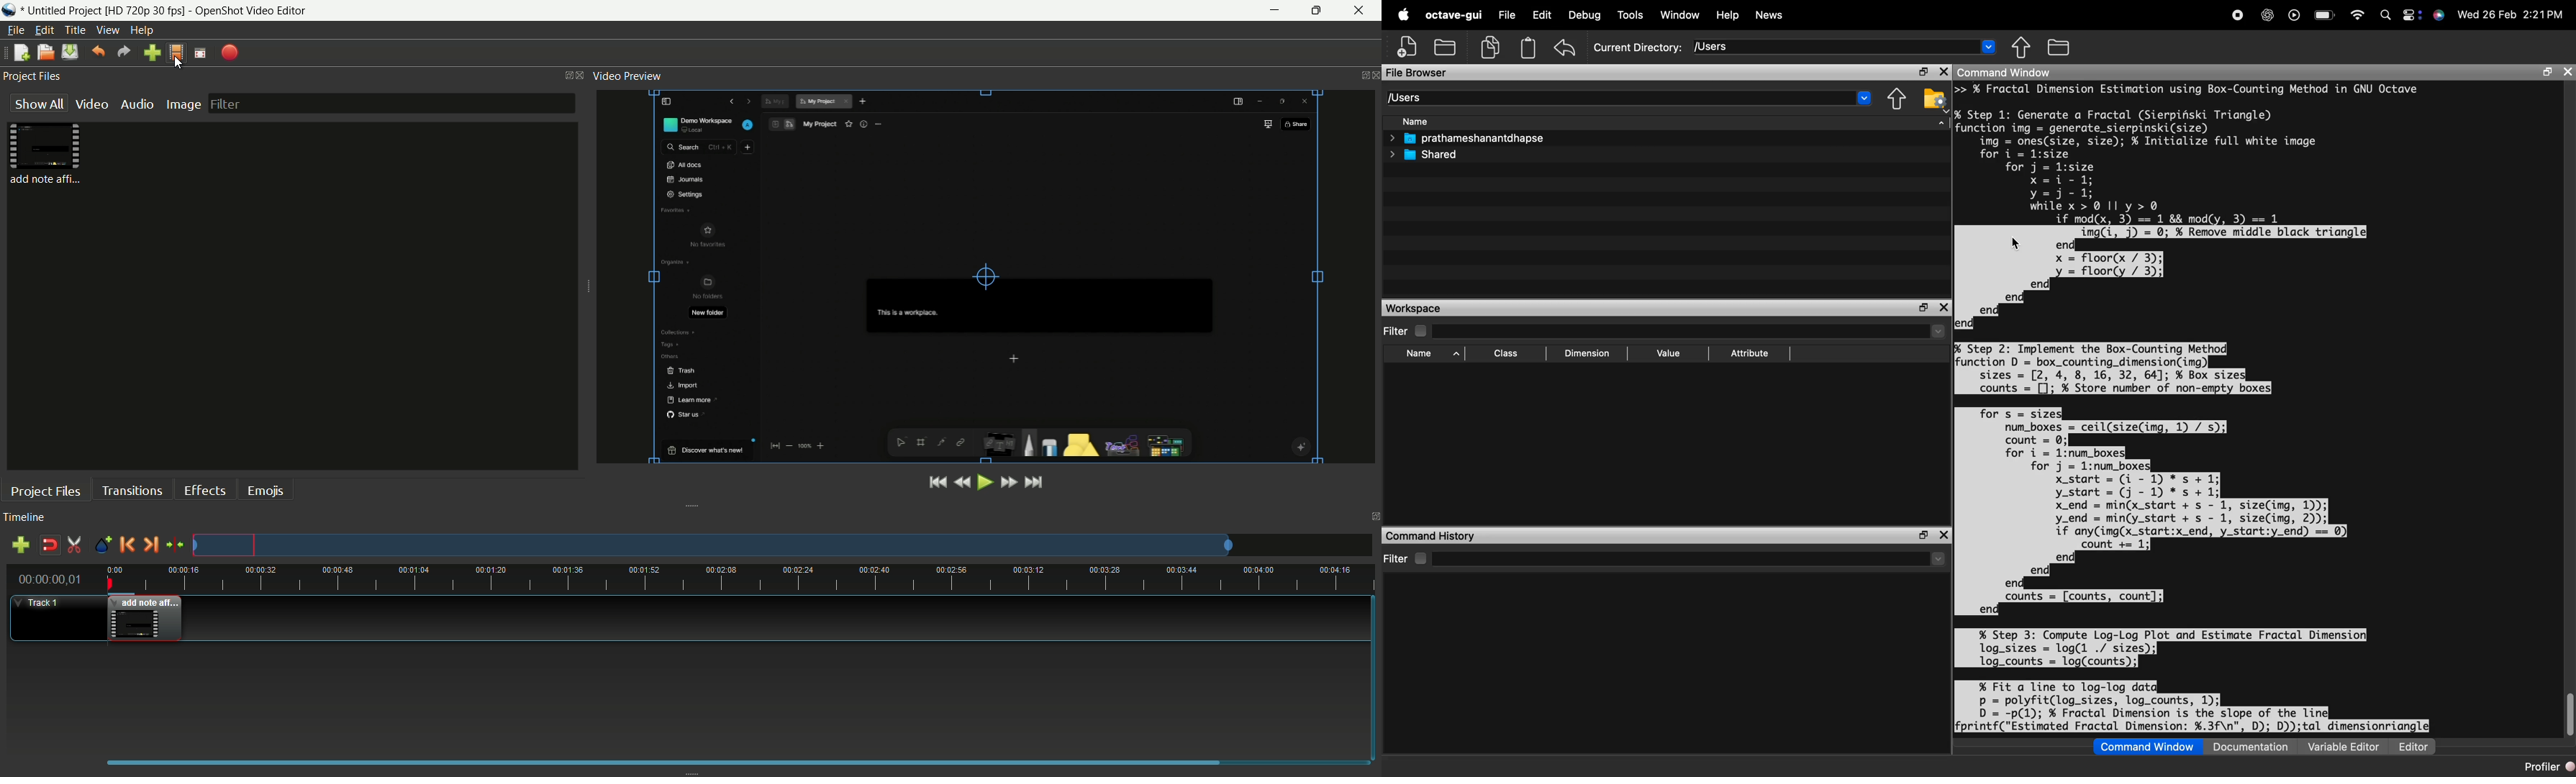 This screenshot has width=2576, height=784. What do you see at coordinates (1419, 72) in the screenshot?
I see `File Browser` at bounding box center [1419, 72].